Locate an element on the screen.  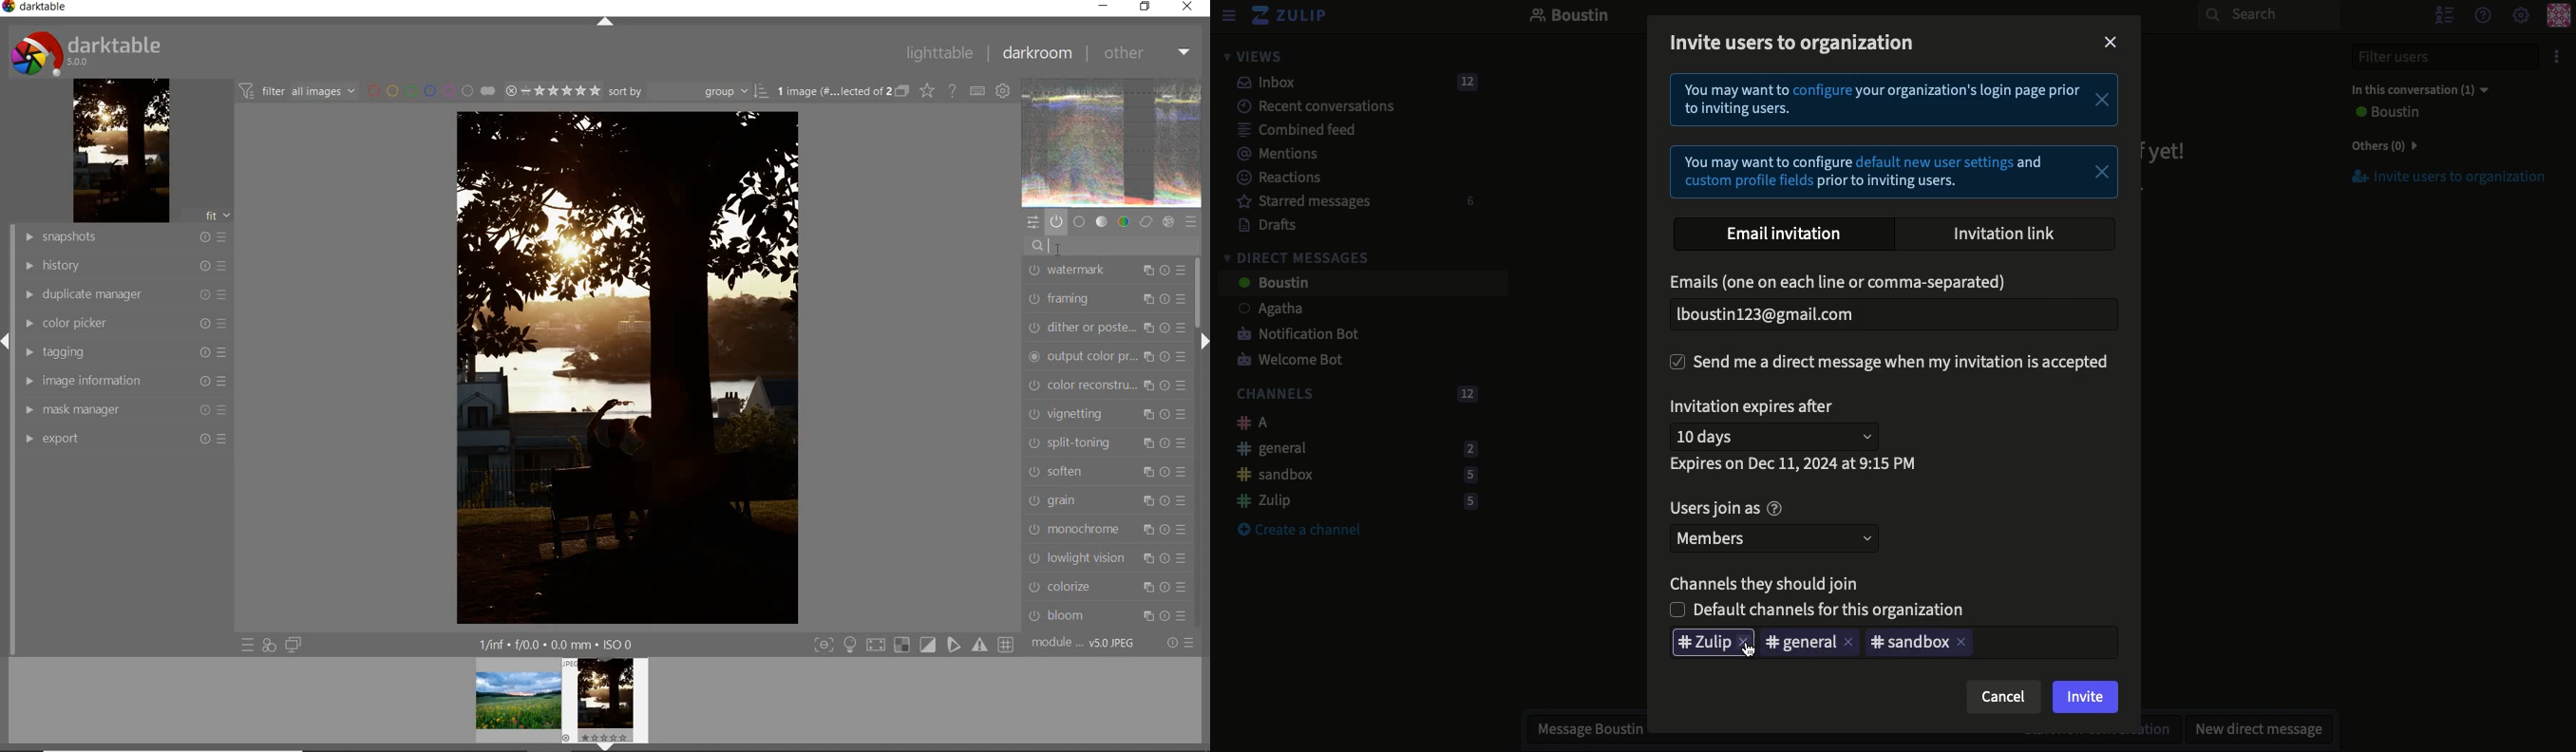
Create a channel is located at coordinates (1299, 531).